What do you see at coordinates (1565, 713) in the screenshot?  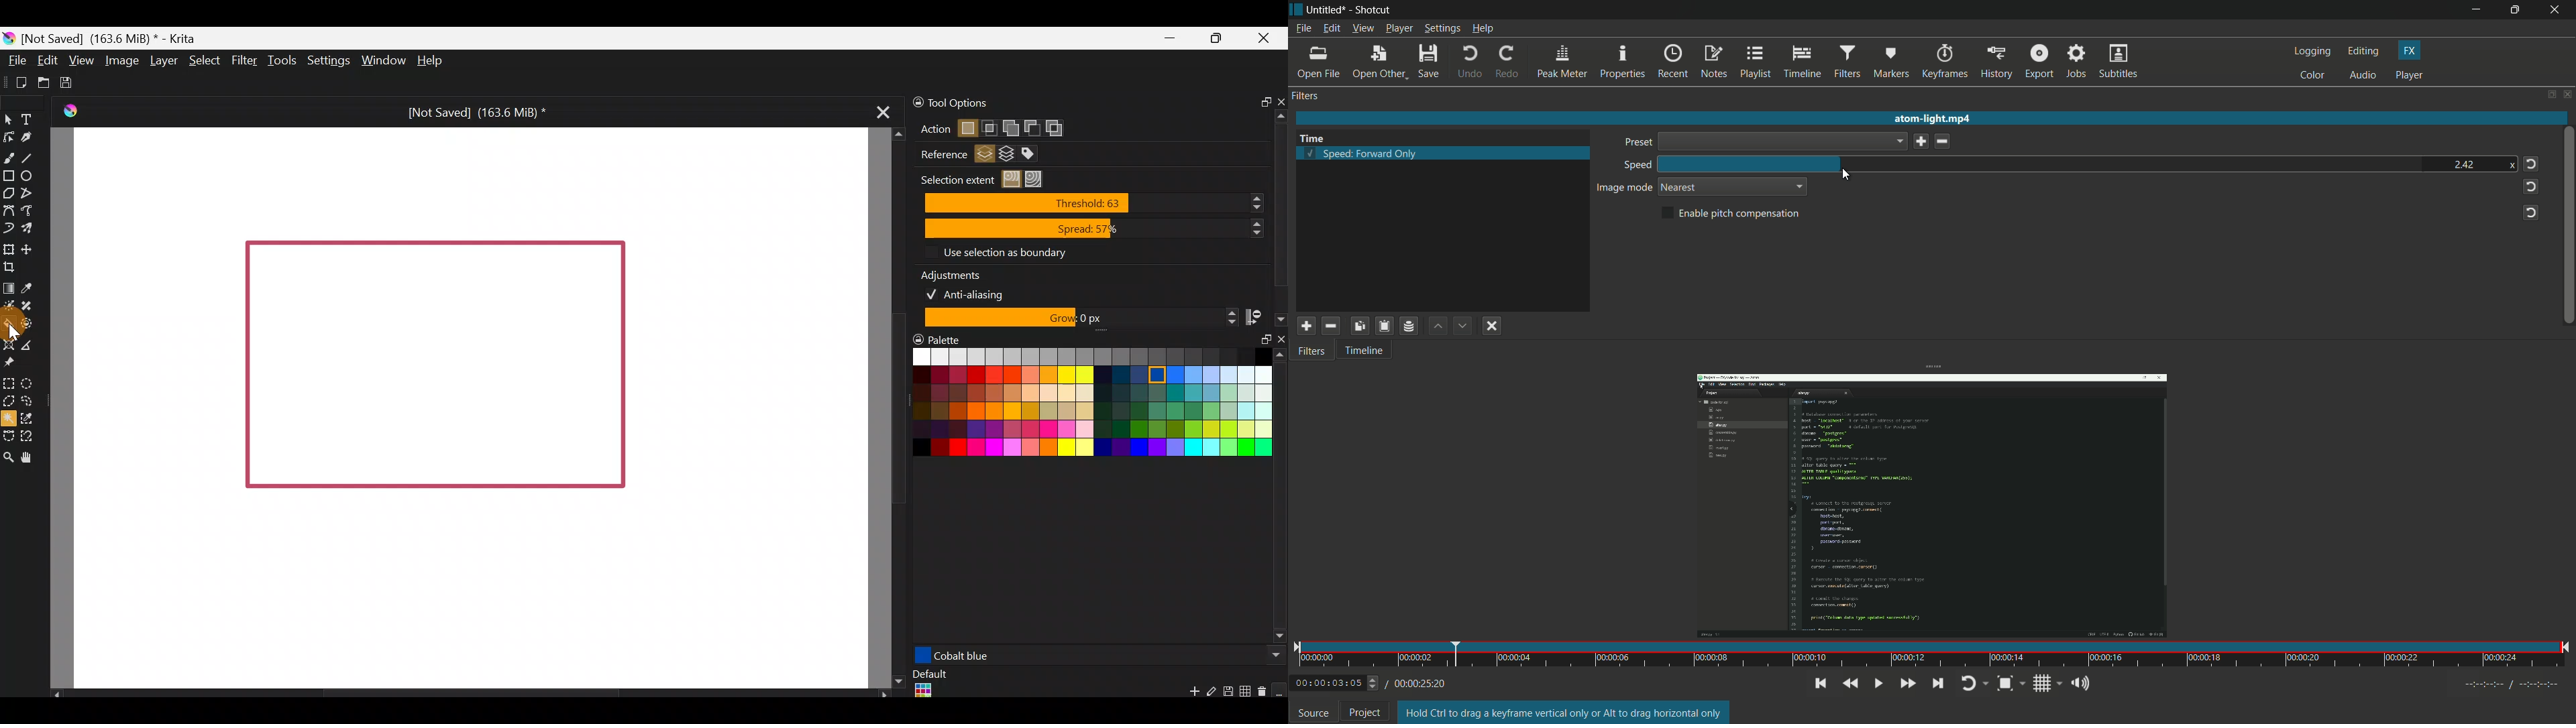 I see `Hold Ctrl to drag a keyframe vertical only or Alt to drag horizontal only` at bounding box center [1565, 713].